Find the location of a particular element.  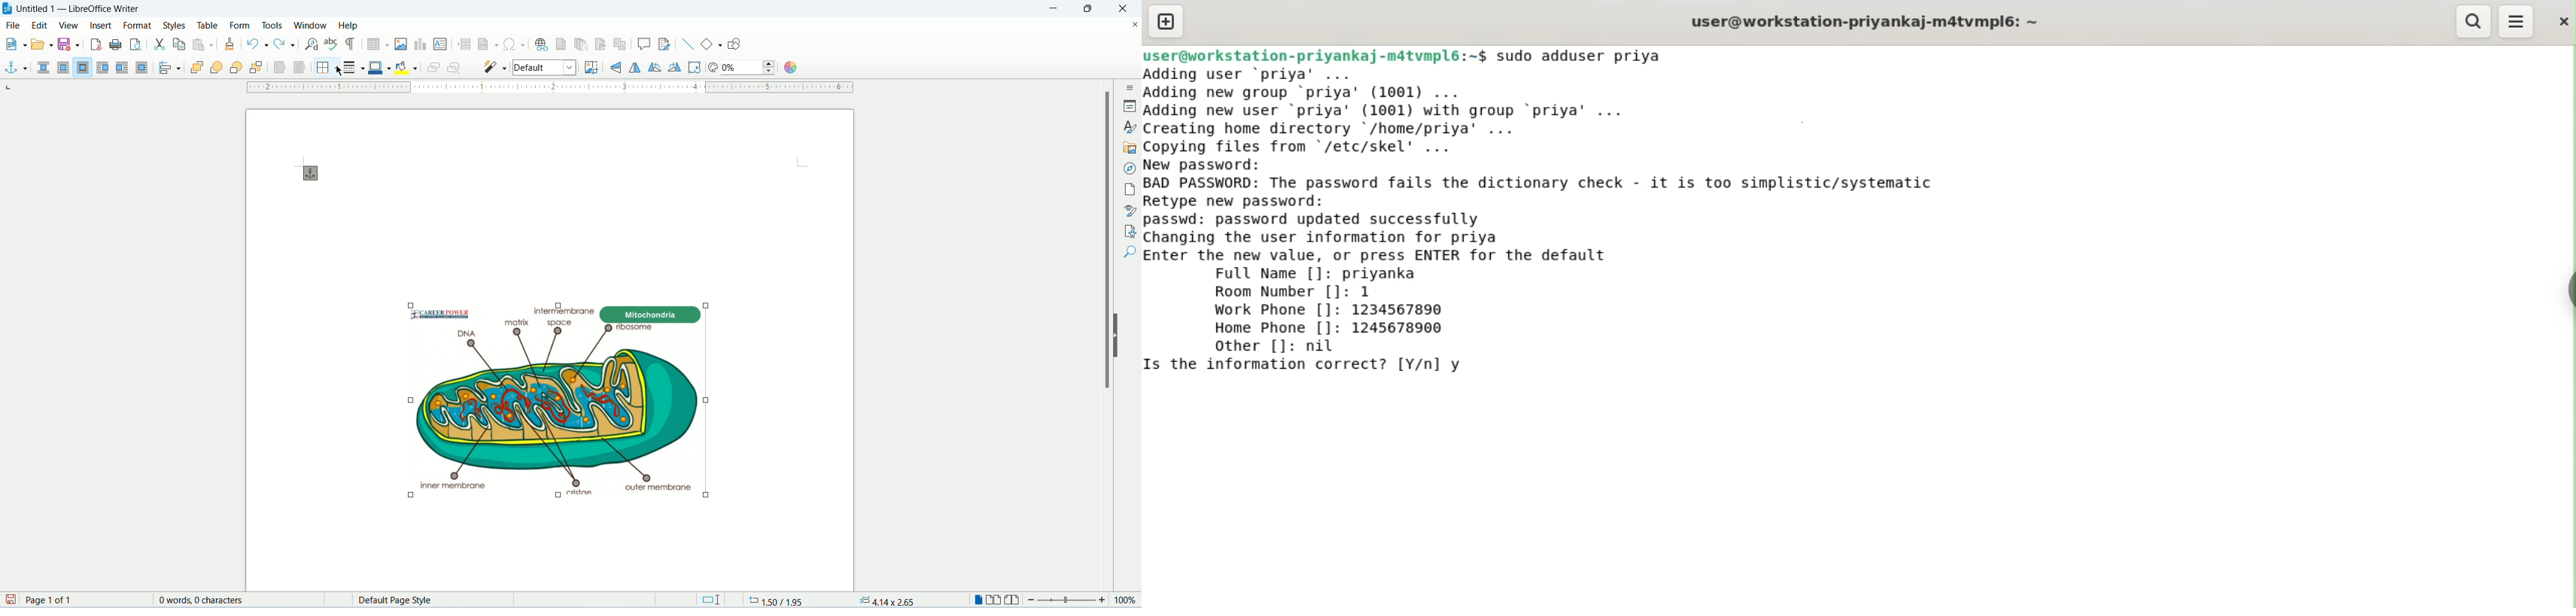

back one is located at coordinates (235, 68).